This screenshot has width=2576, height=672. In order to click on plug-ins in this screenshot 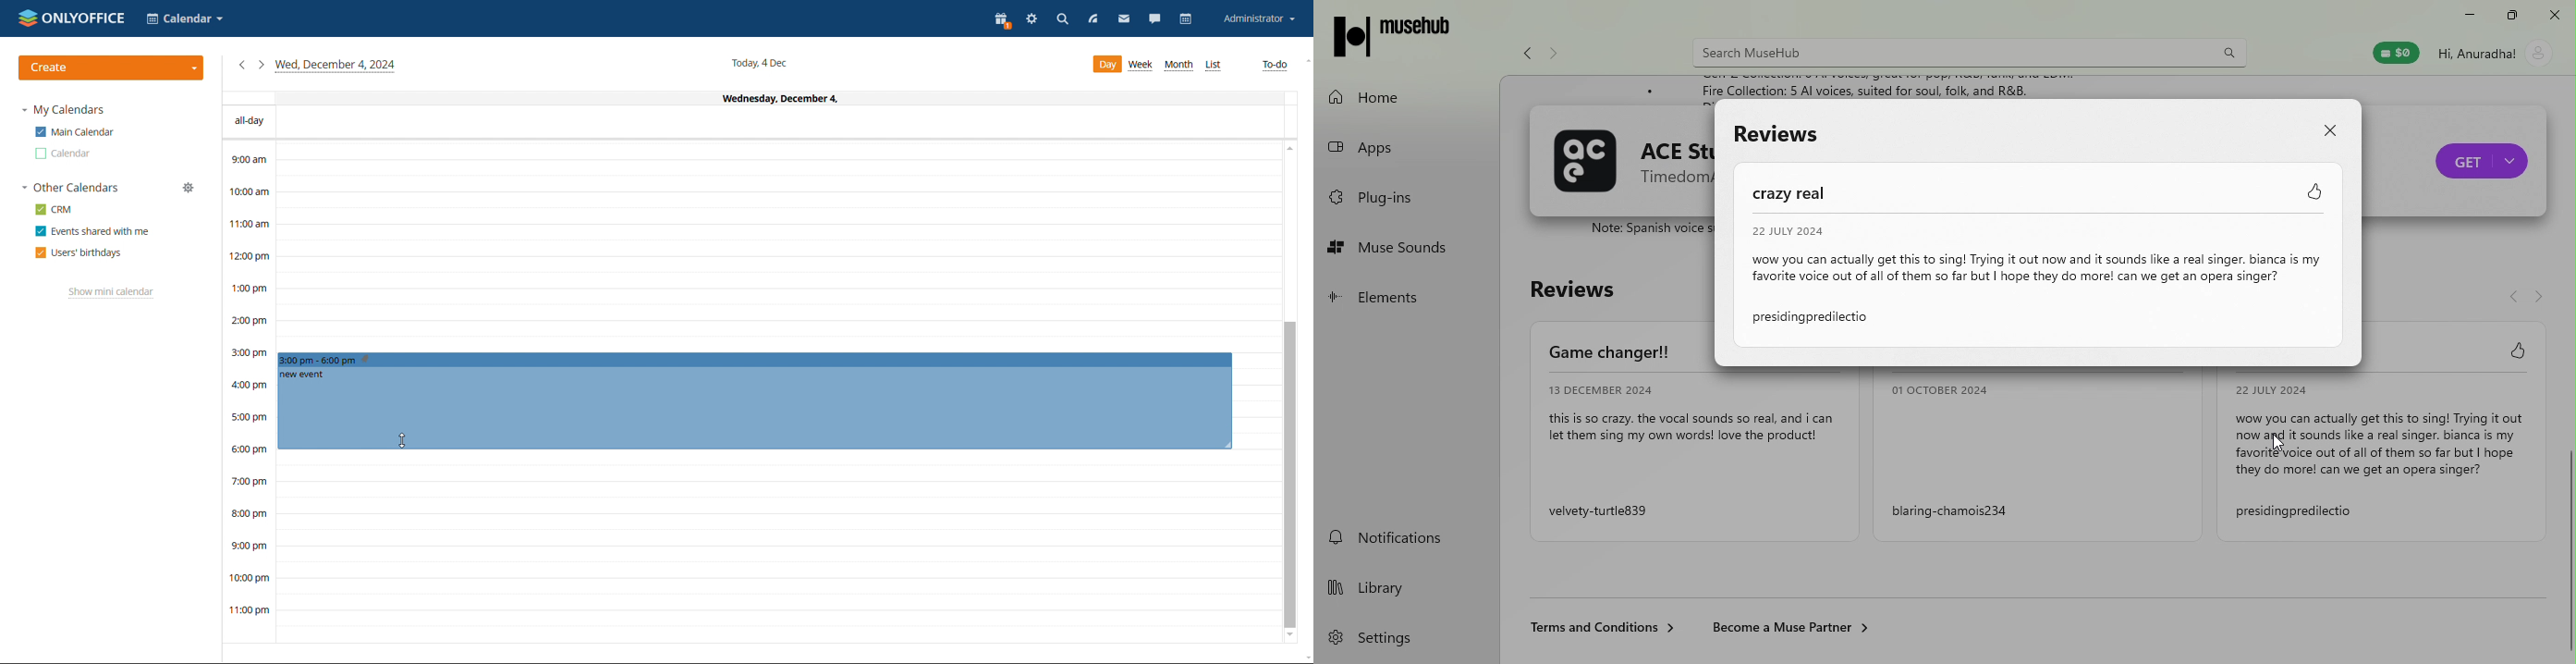, I will do `click(1405, 195)`.